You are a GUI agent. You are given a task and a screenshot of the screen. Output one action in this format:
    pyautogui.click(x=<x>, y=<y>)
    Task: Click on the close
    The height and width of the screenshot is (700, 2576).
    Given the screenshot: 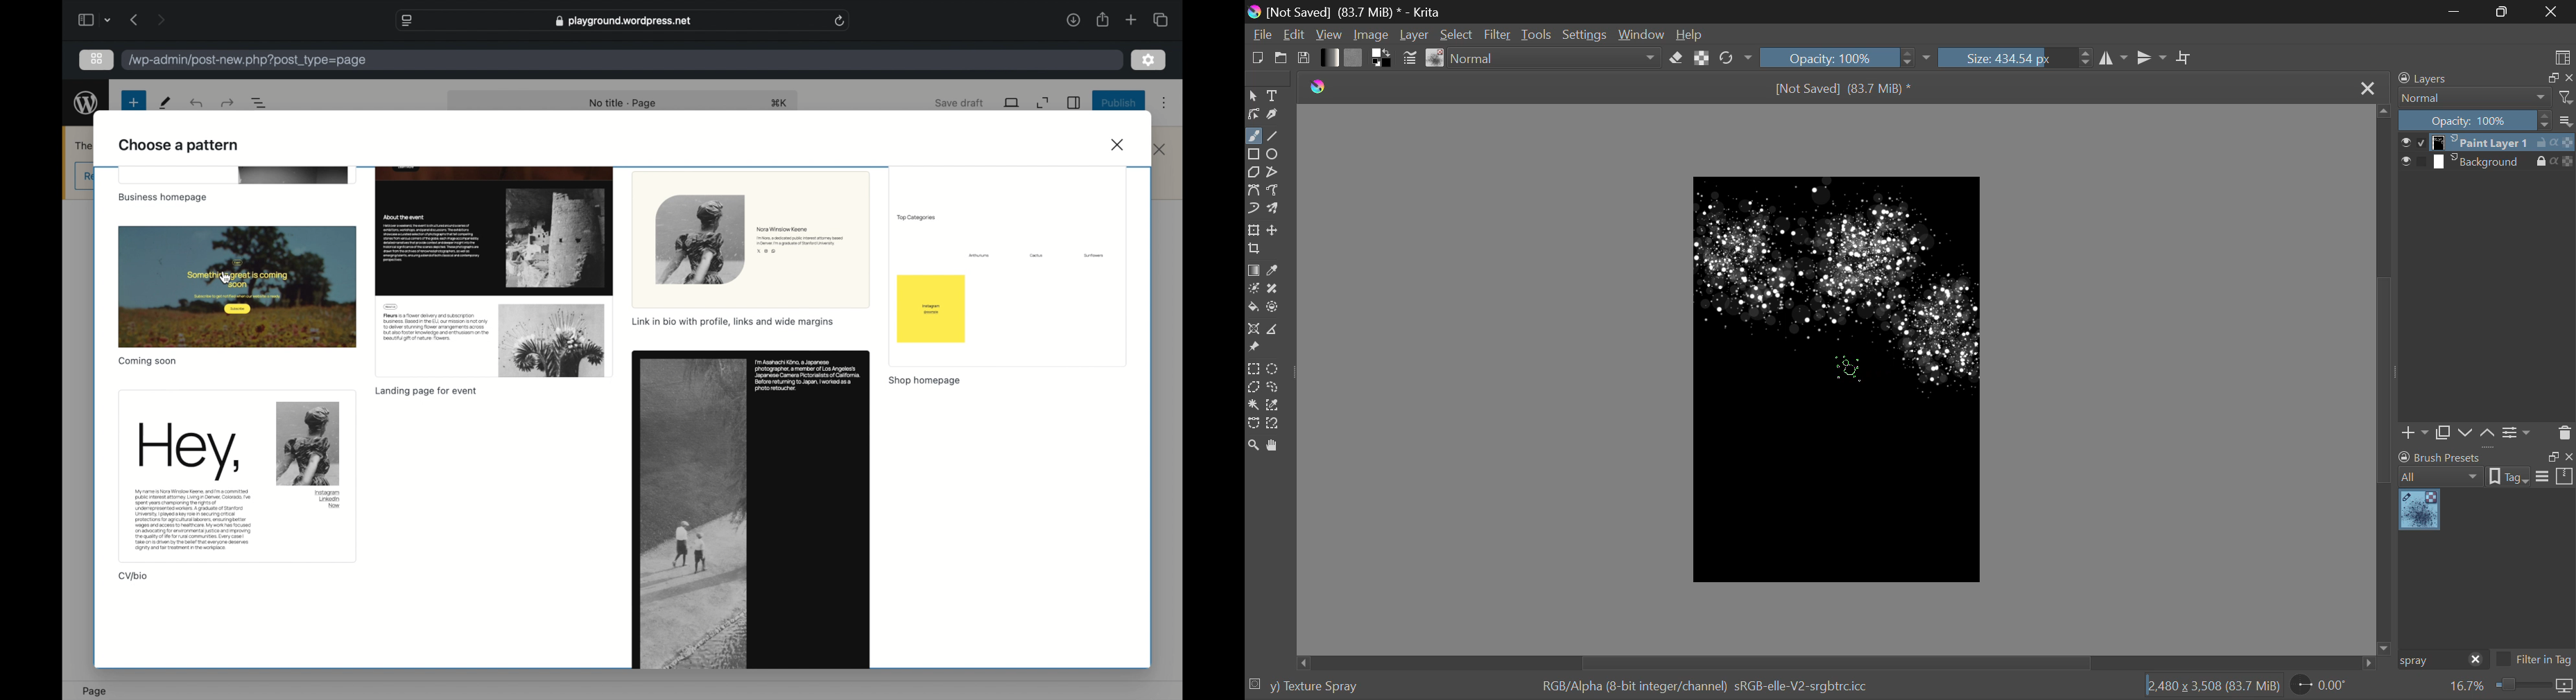 What is the action you would take?
    pyautogui.click(x=2568, y=78)
    